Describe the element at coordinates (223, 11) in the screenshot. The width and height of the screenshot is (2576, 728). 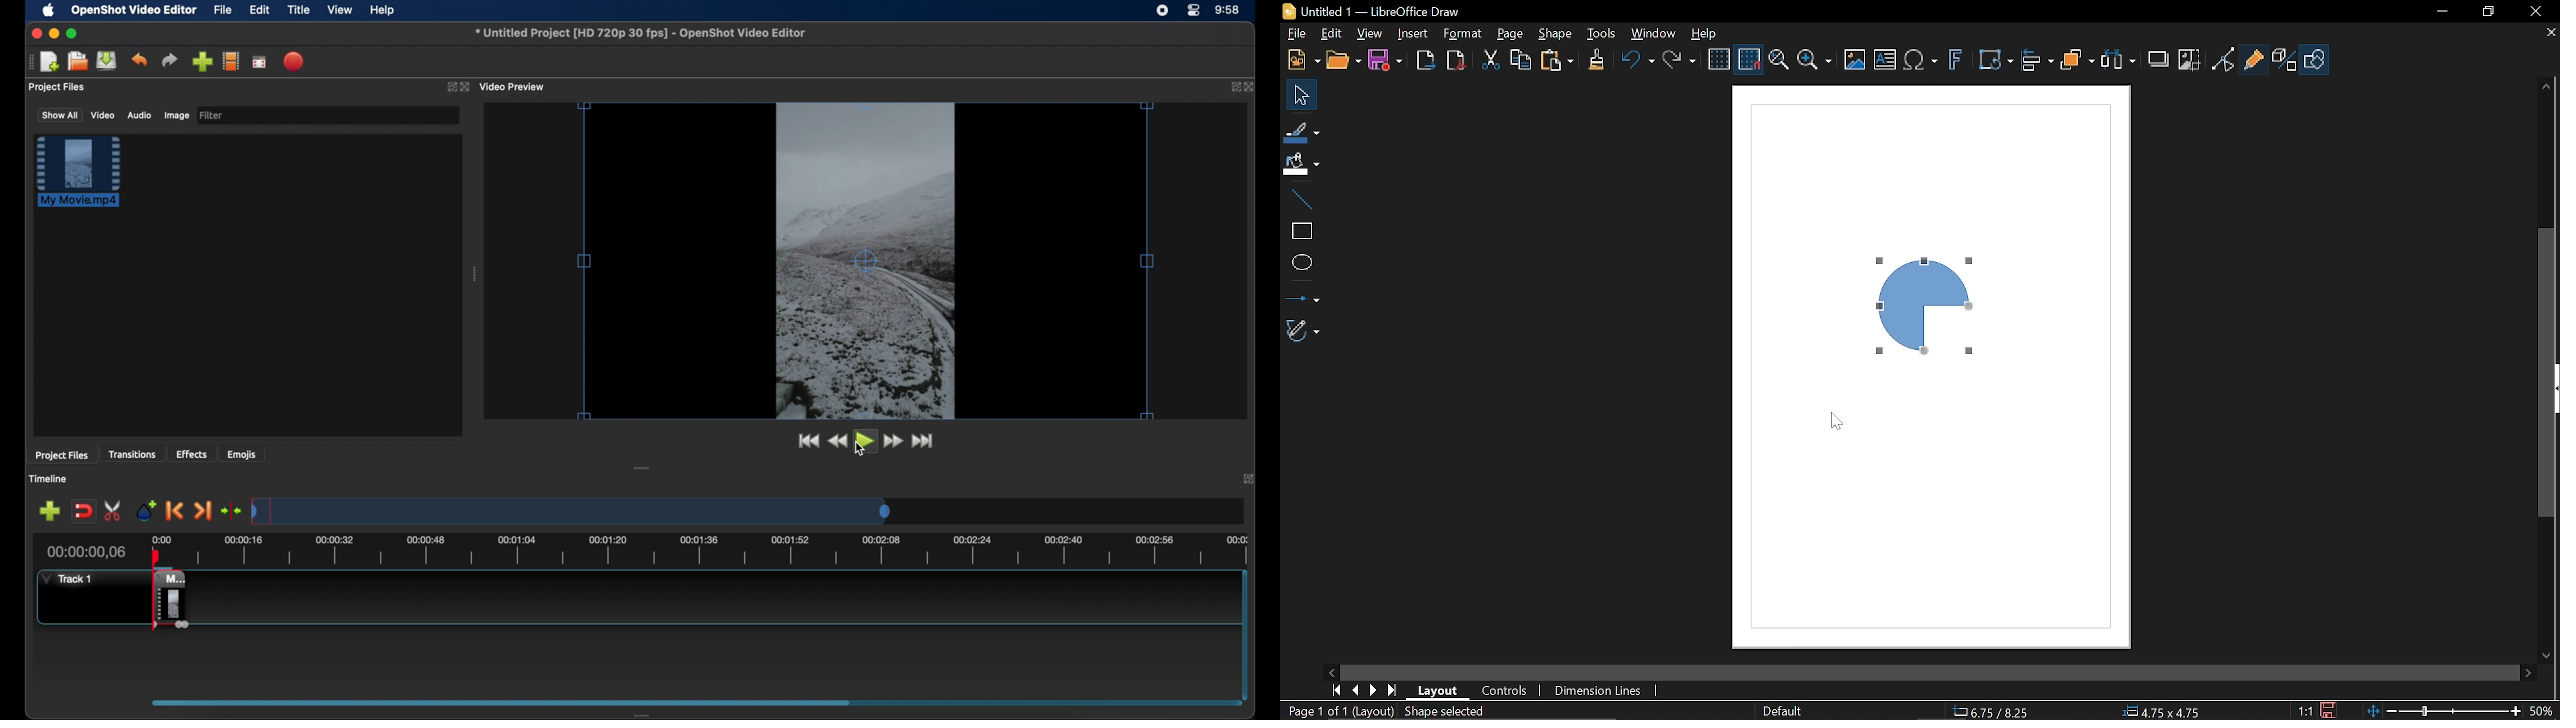
I see `file` at that location.